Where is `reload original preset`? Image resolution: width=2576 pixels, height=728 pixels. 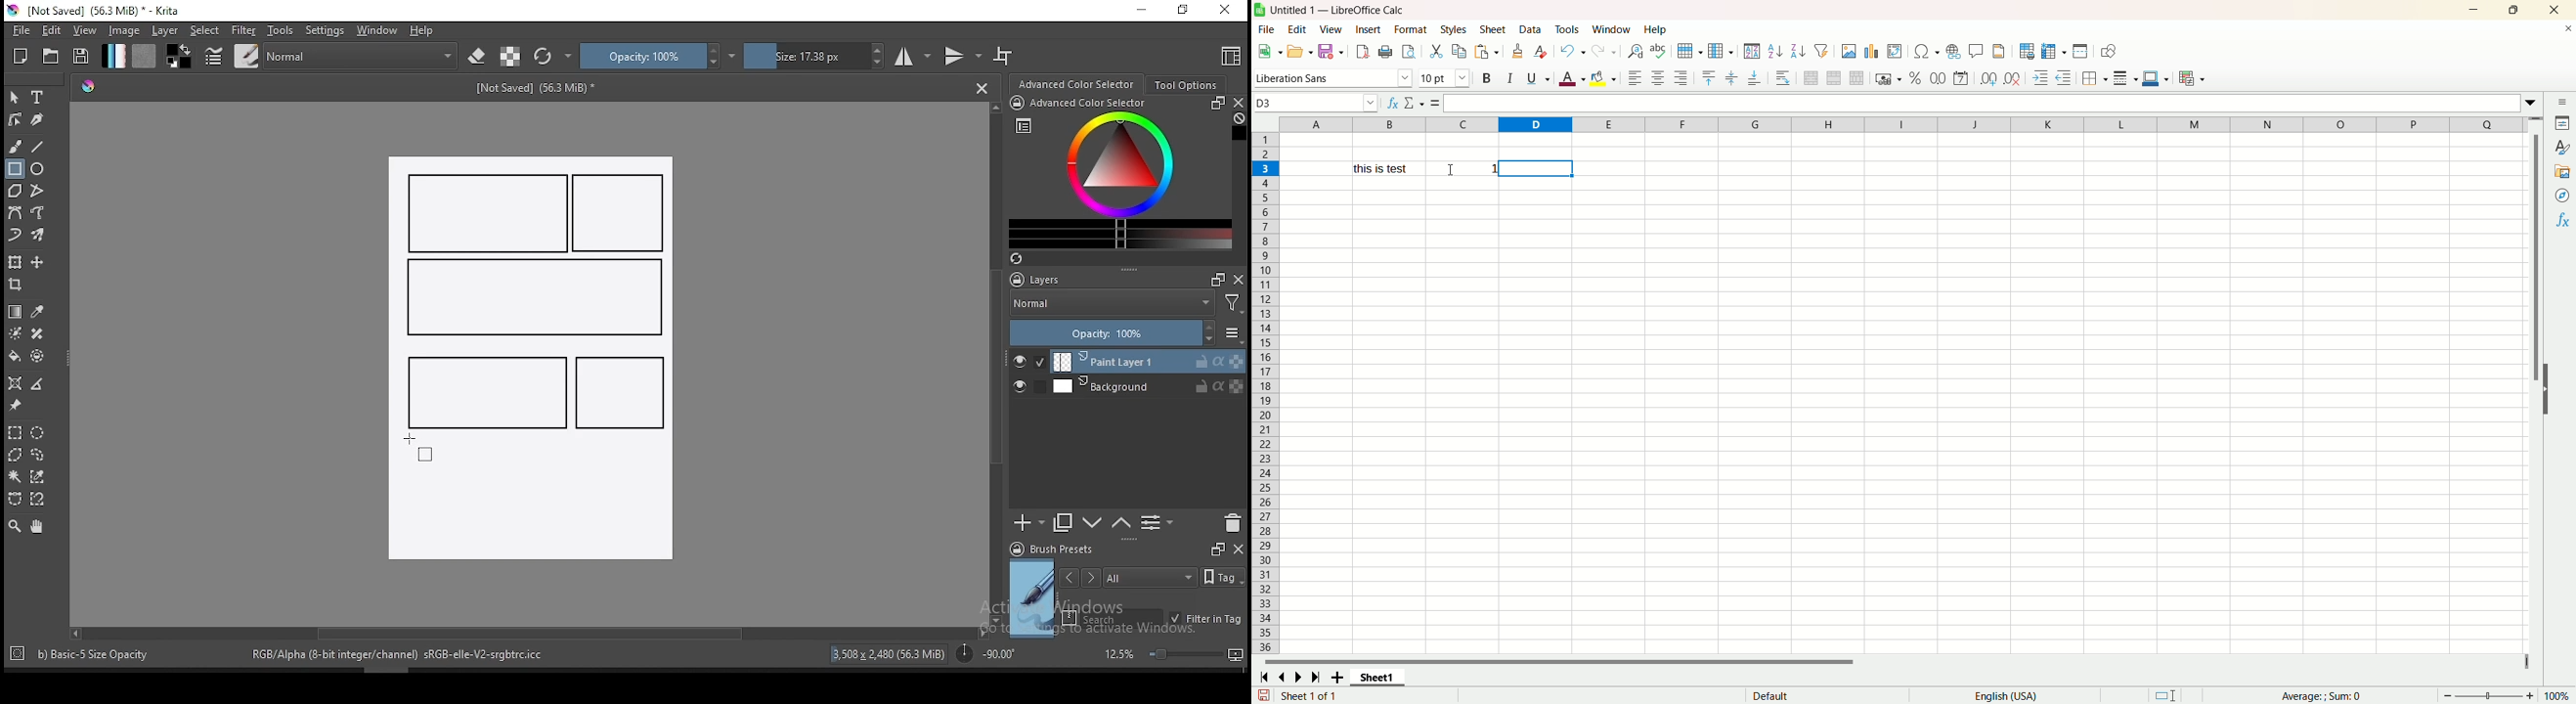
reload original preset is located at coordinates (553, 56).